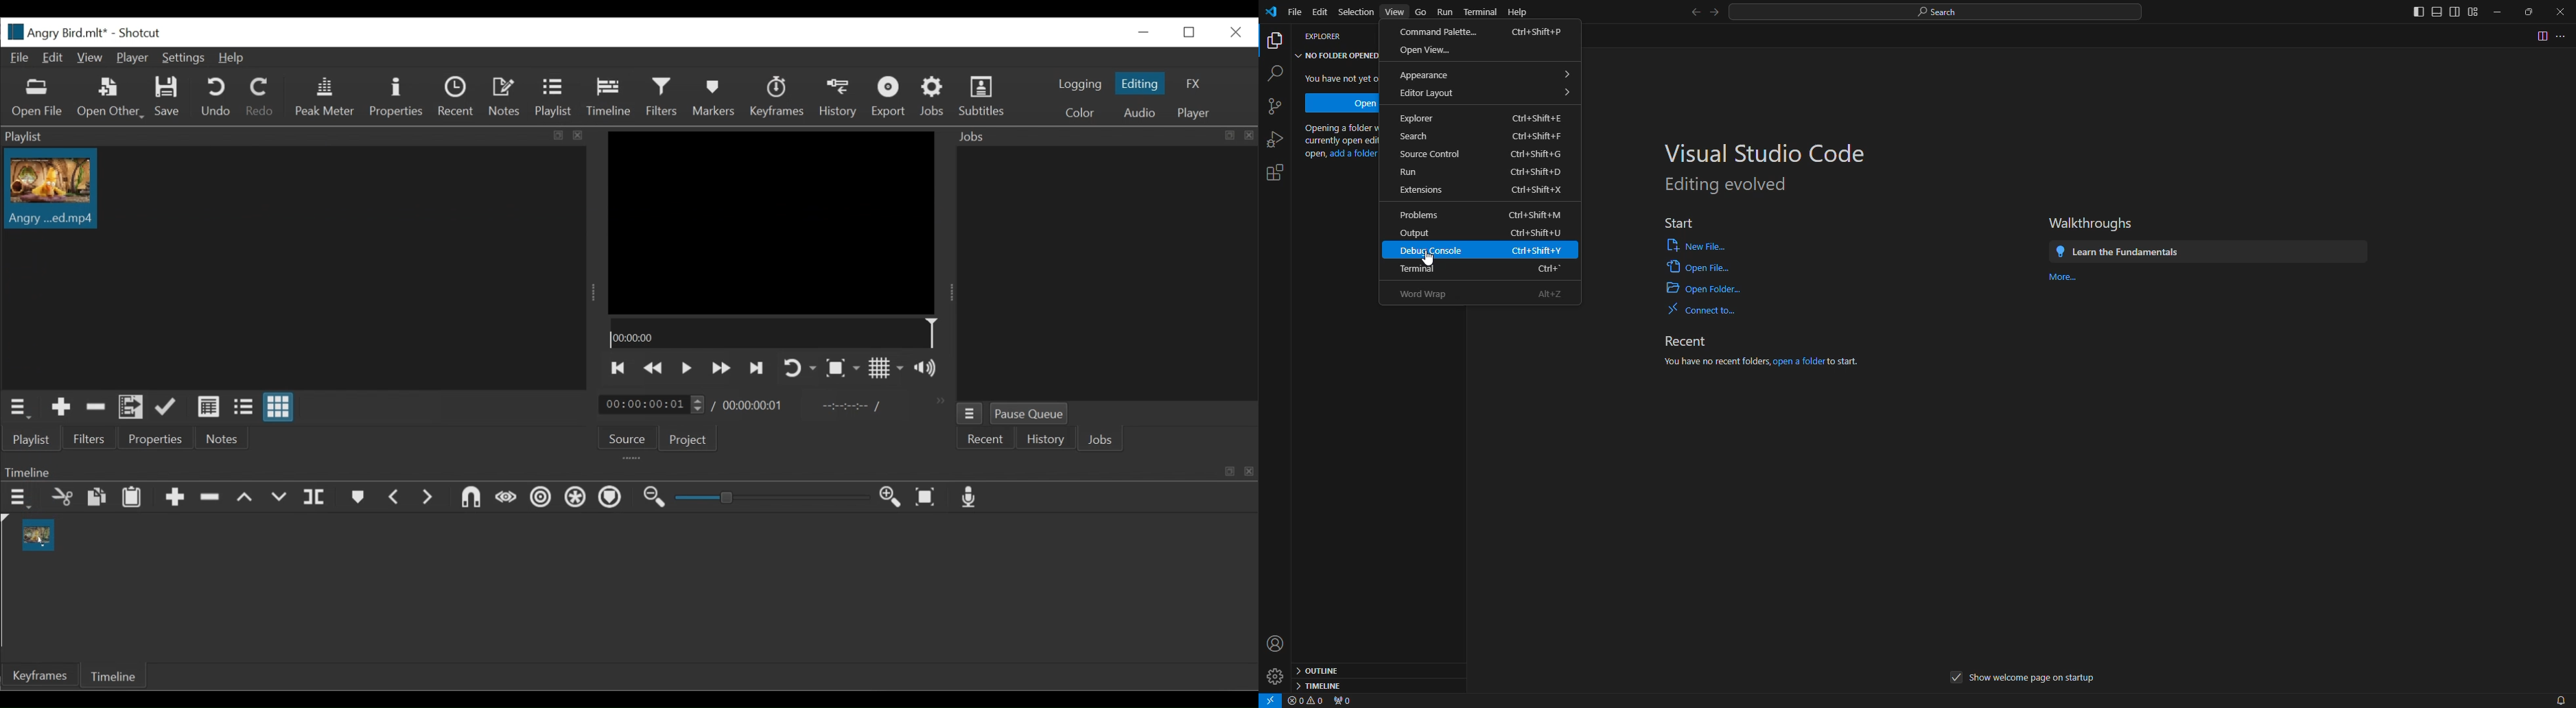  What do you see at coordinates (1273, 641) in the screenshot?
I see `profile` at bounding box center [1273, 641].